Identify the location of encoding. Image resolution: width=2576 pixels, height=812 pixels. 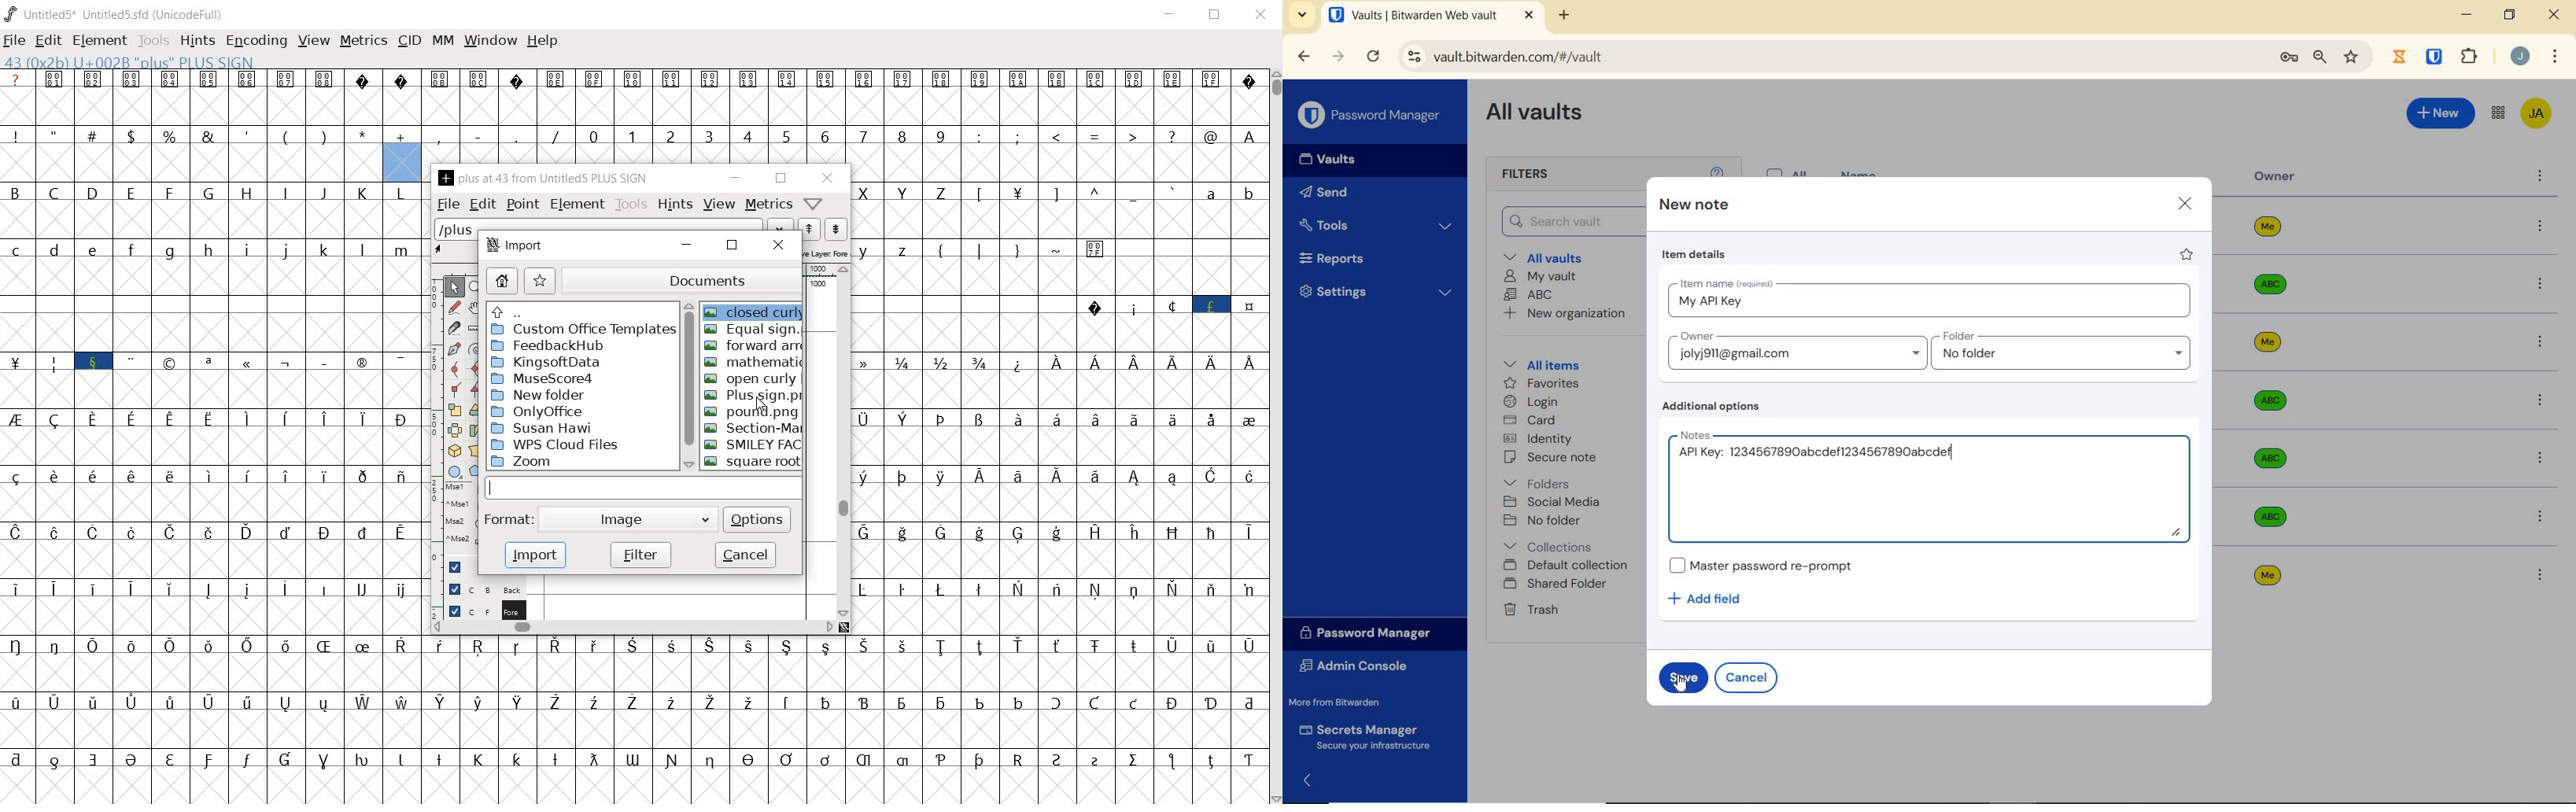
(256, 39).